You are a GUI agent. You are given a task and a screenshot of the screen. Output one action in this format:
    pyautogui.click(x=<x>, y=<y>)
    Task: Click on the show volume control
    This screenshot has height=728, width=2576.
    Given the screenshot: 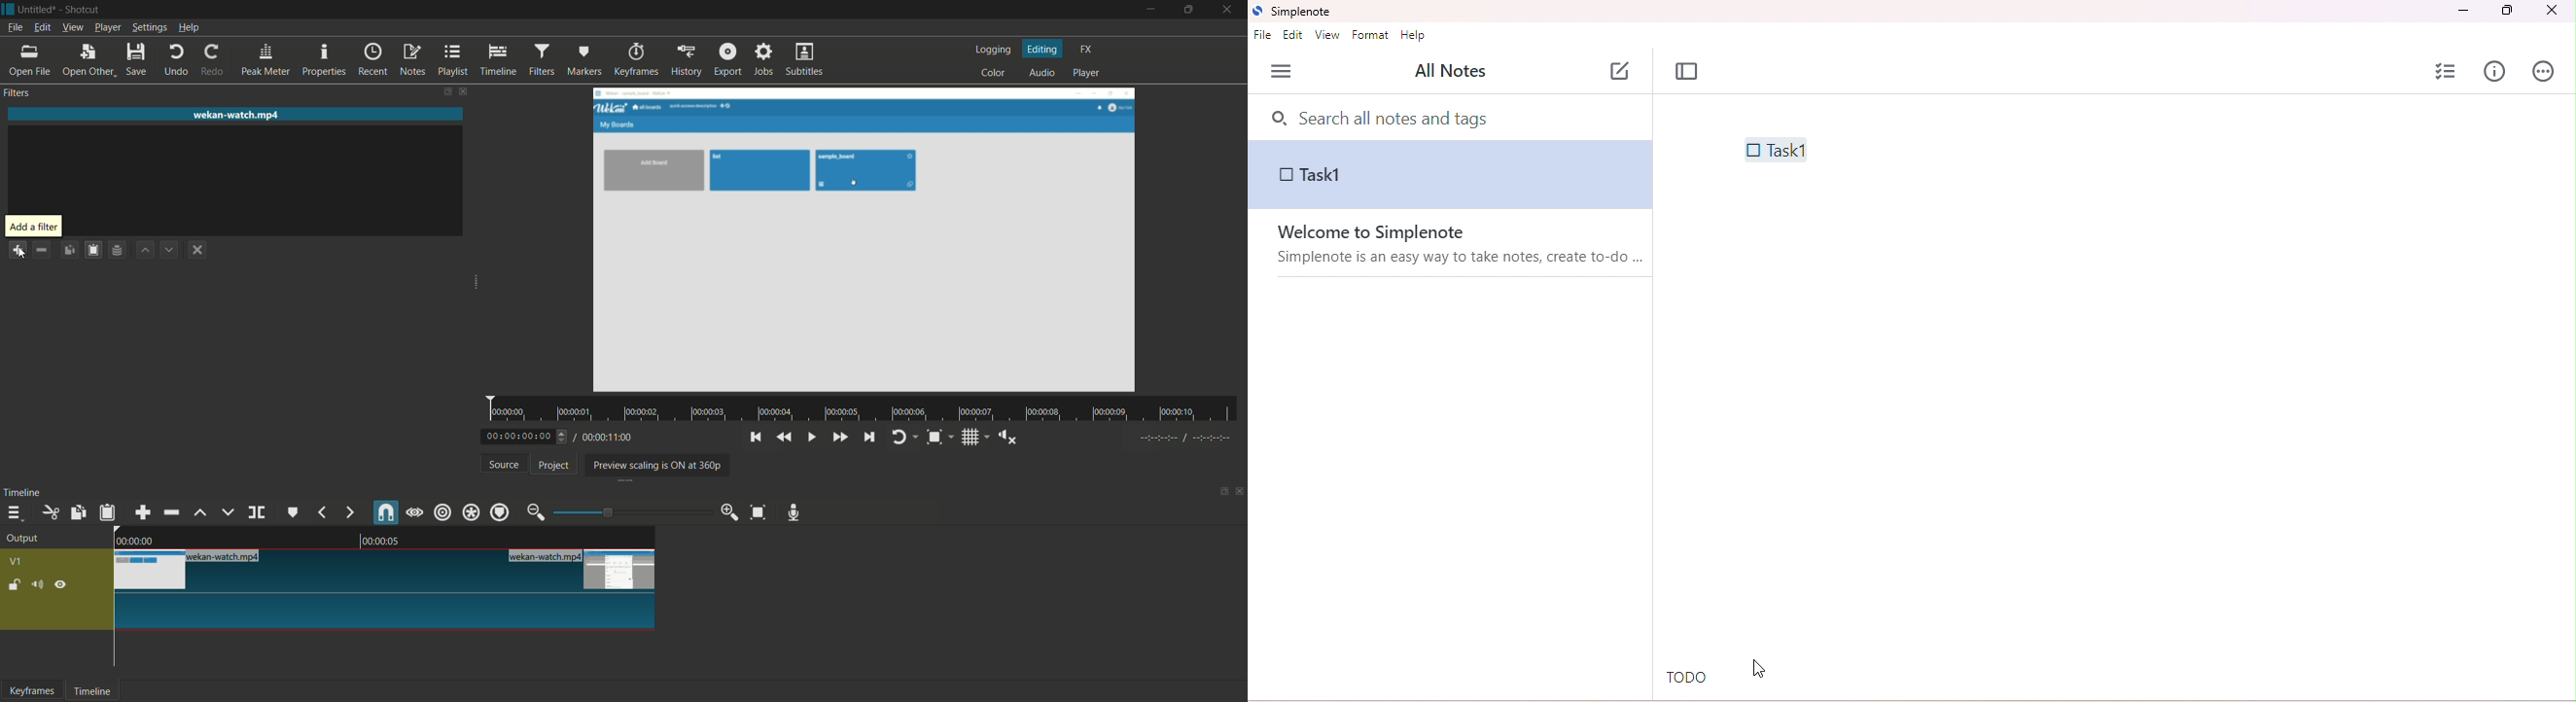 What is the action you would take?
    pyautogui.click(x=1009, y=437)
    